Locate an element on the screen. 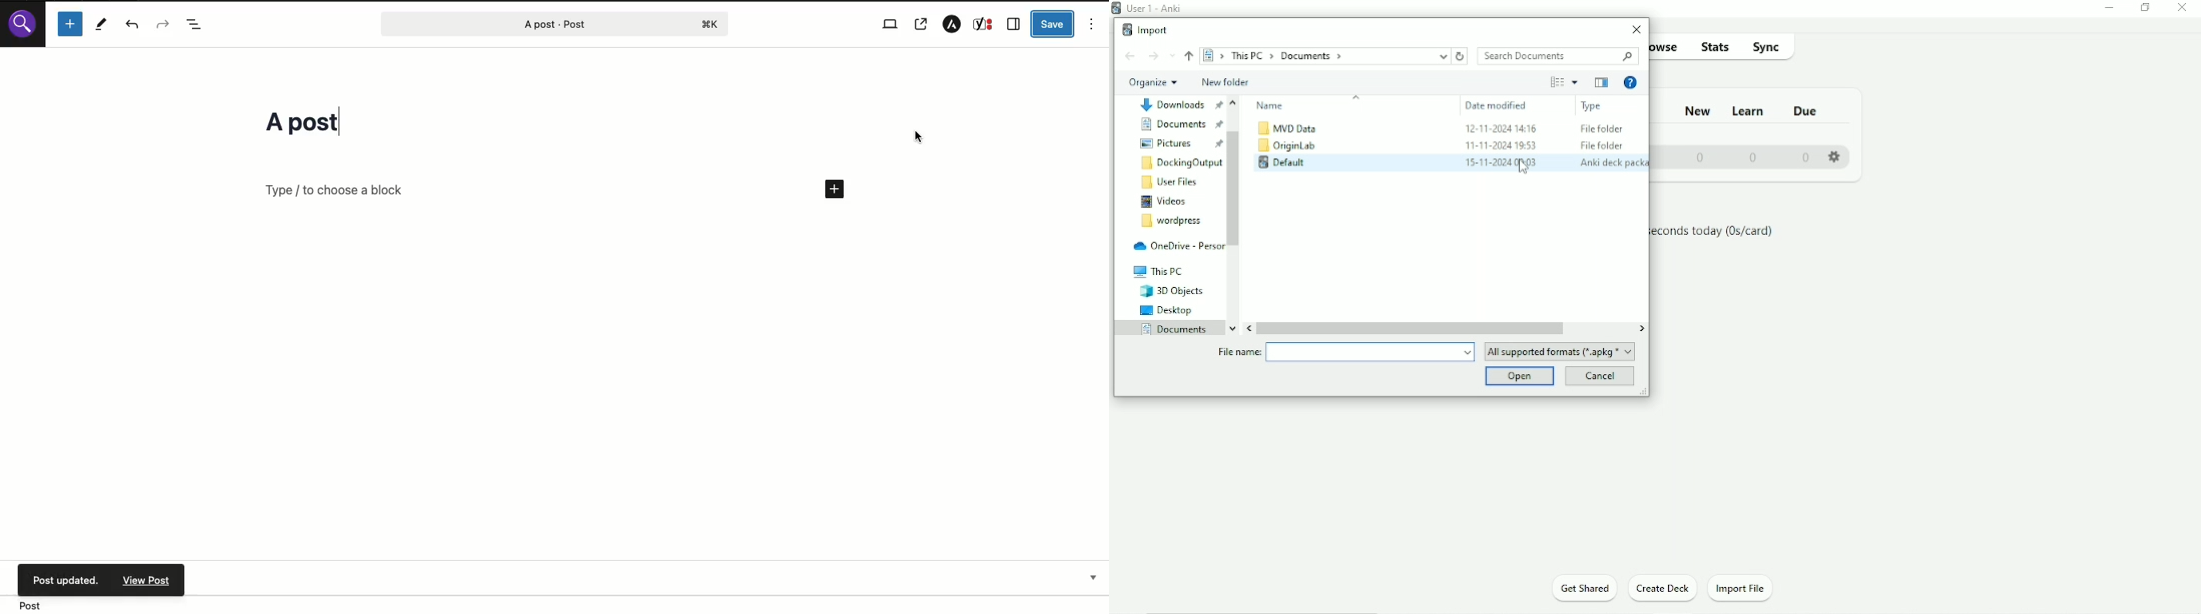 This screenshot has height=616, width=2212. Document is located at coordinates (1182, 105).